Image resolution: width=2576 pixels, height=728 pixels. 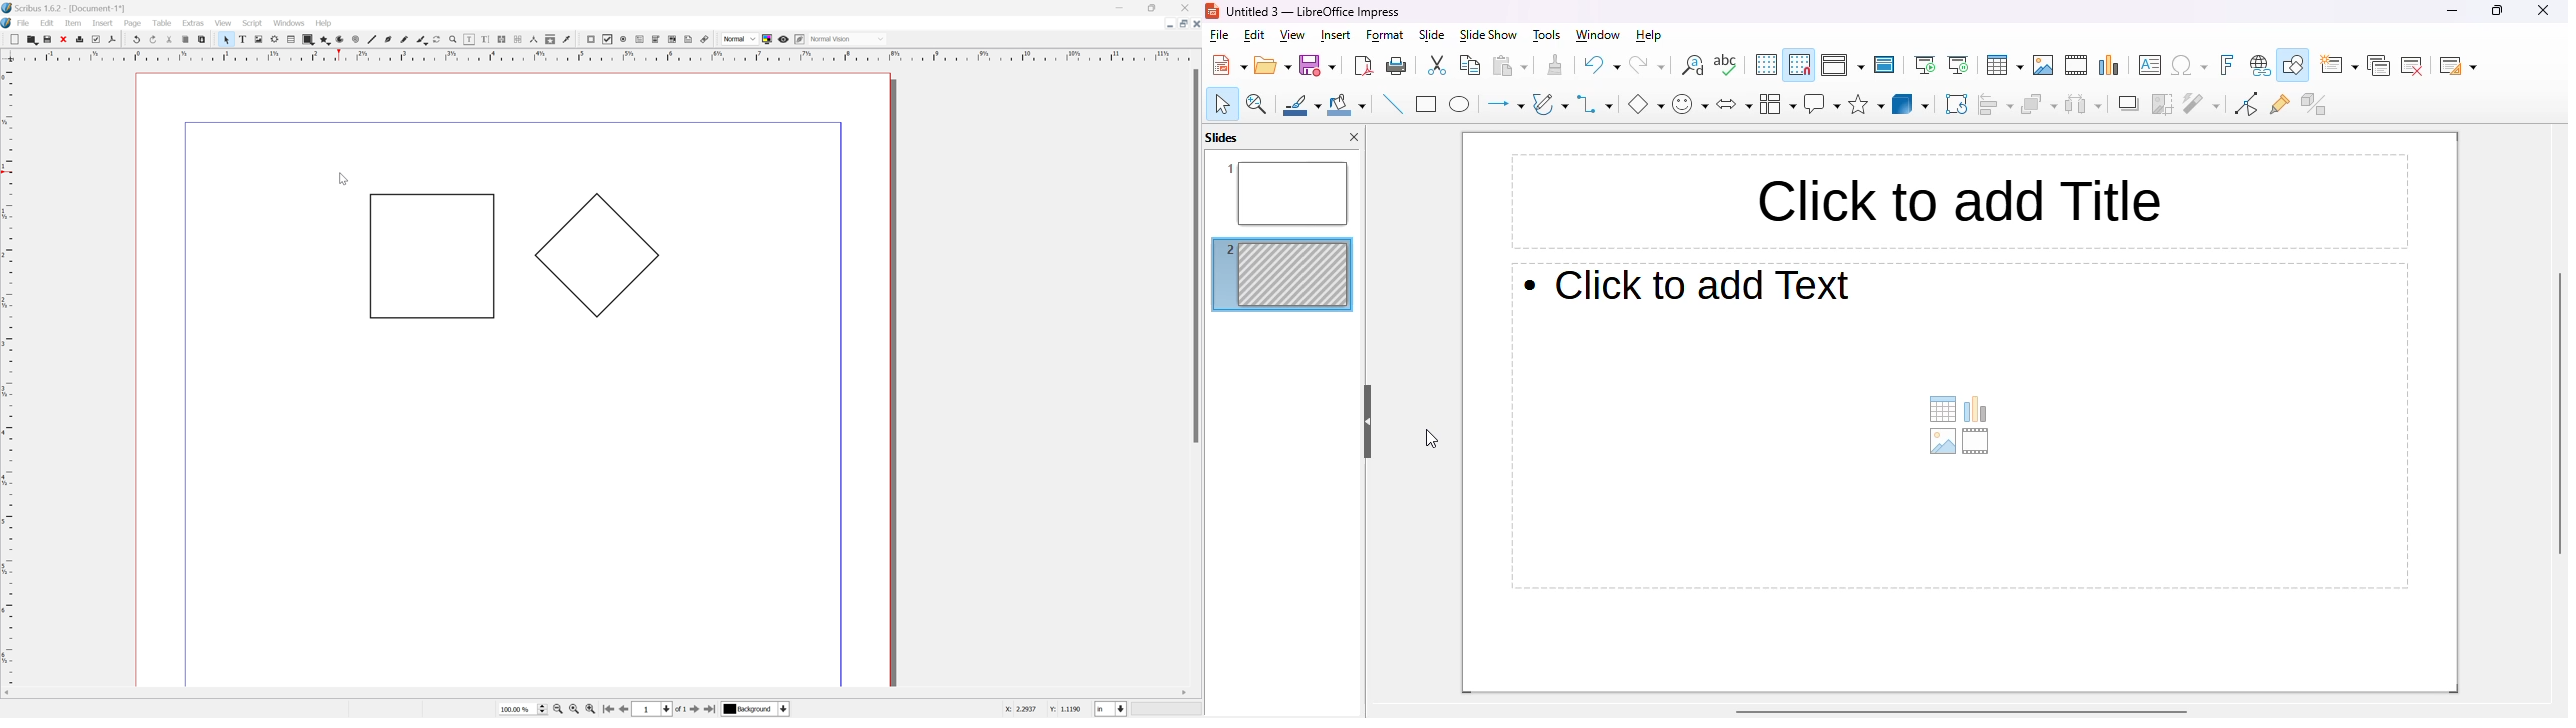 I want to click on edit, so click(x=1253, y=35).